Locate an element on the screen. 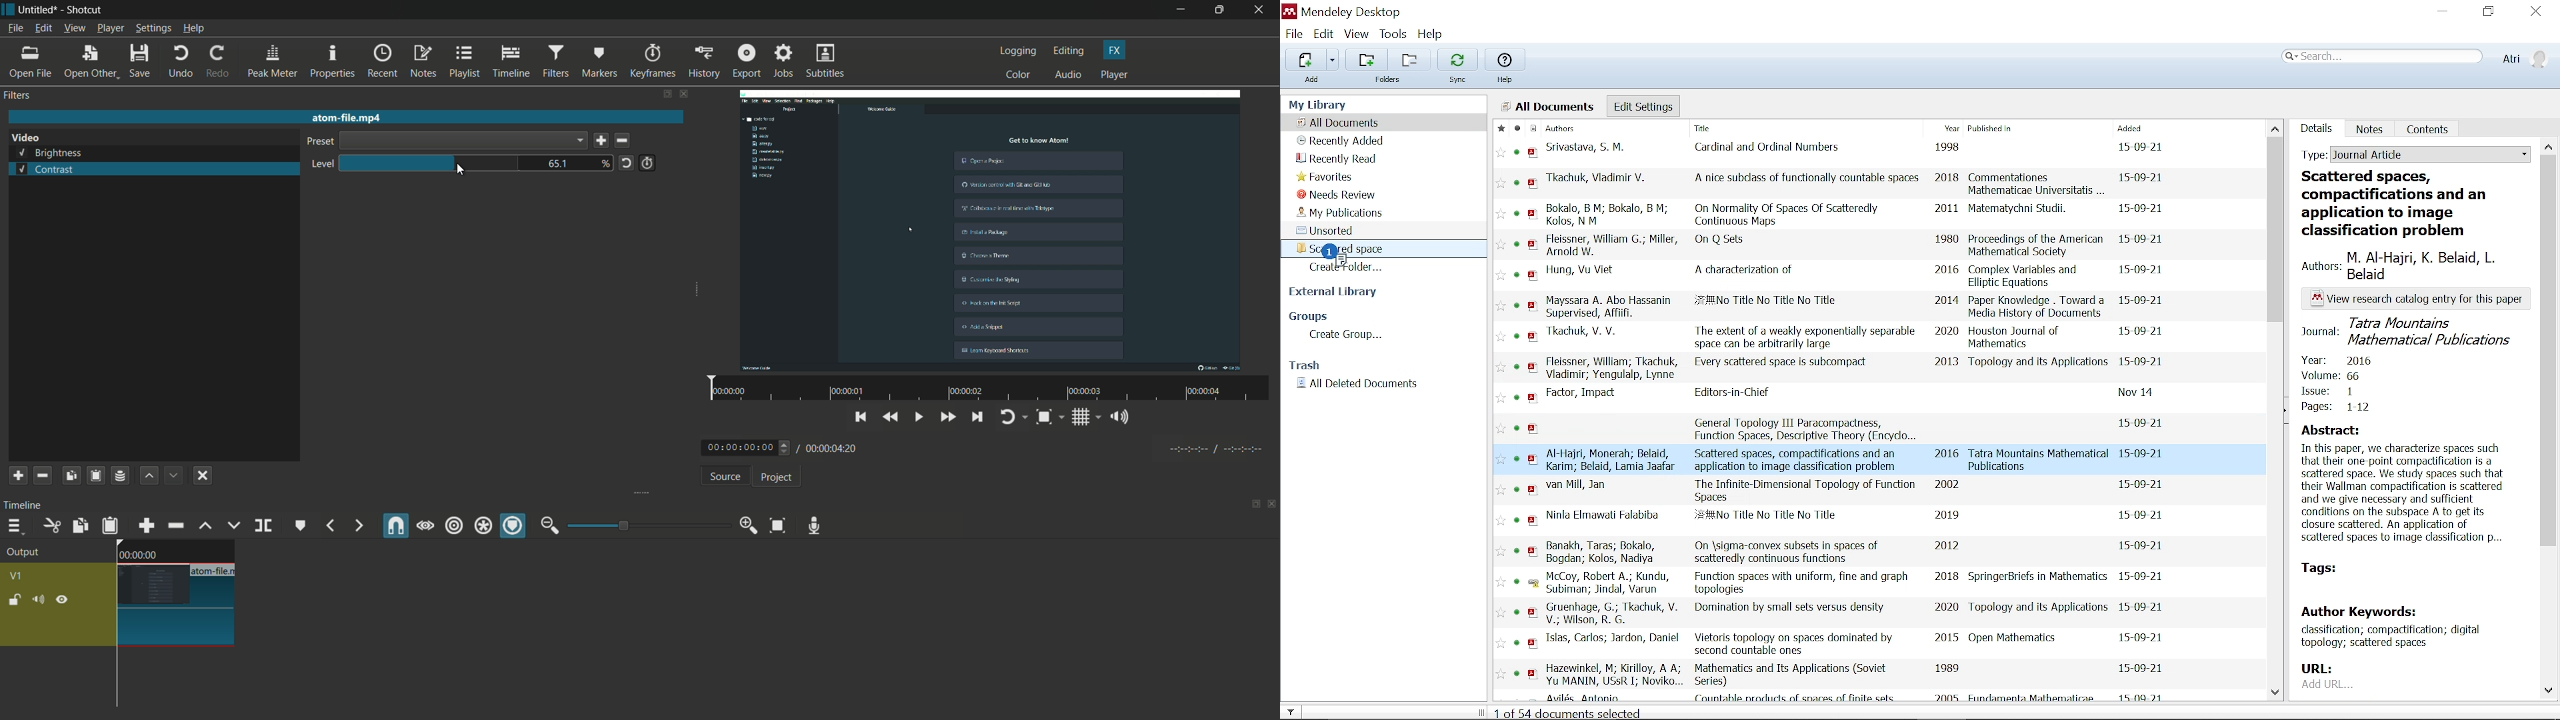 The height and width of the screenshot is (728, 2576). Sync is located at coordinates (1457, 59).